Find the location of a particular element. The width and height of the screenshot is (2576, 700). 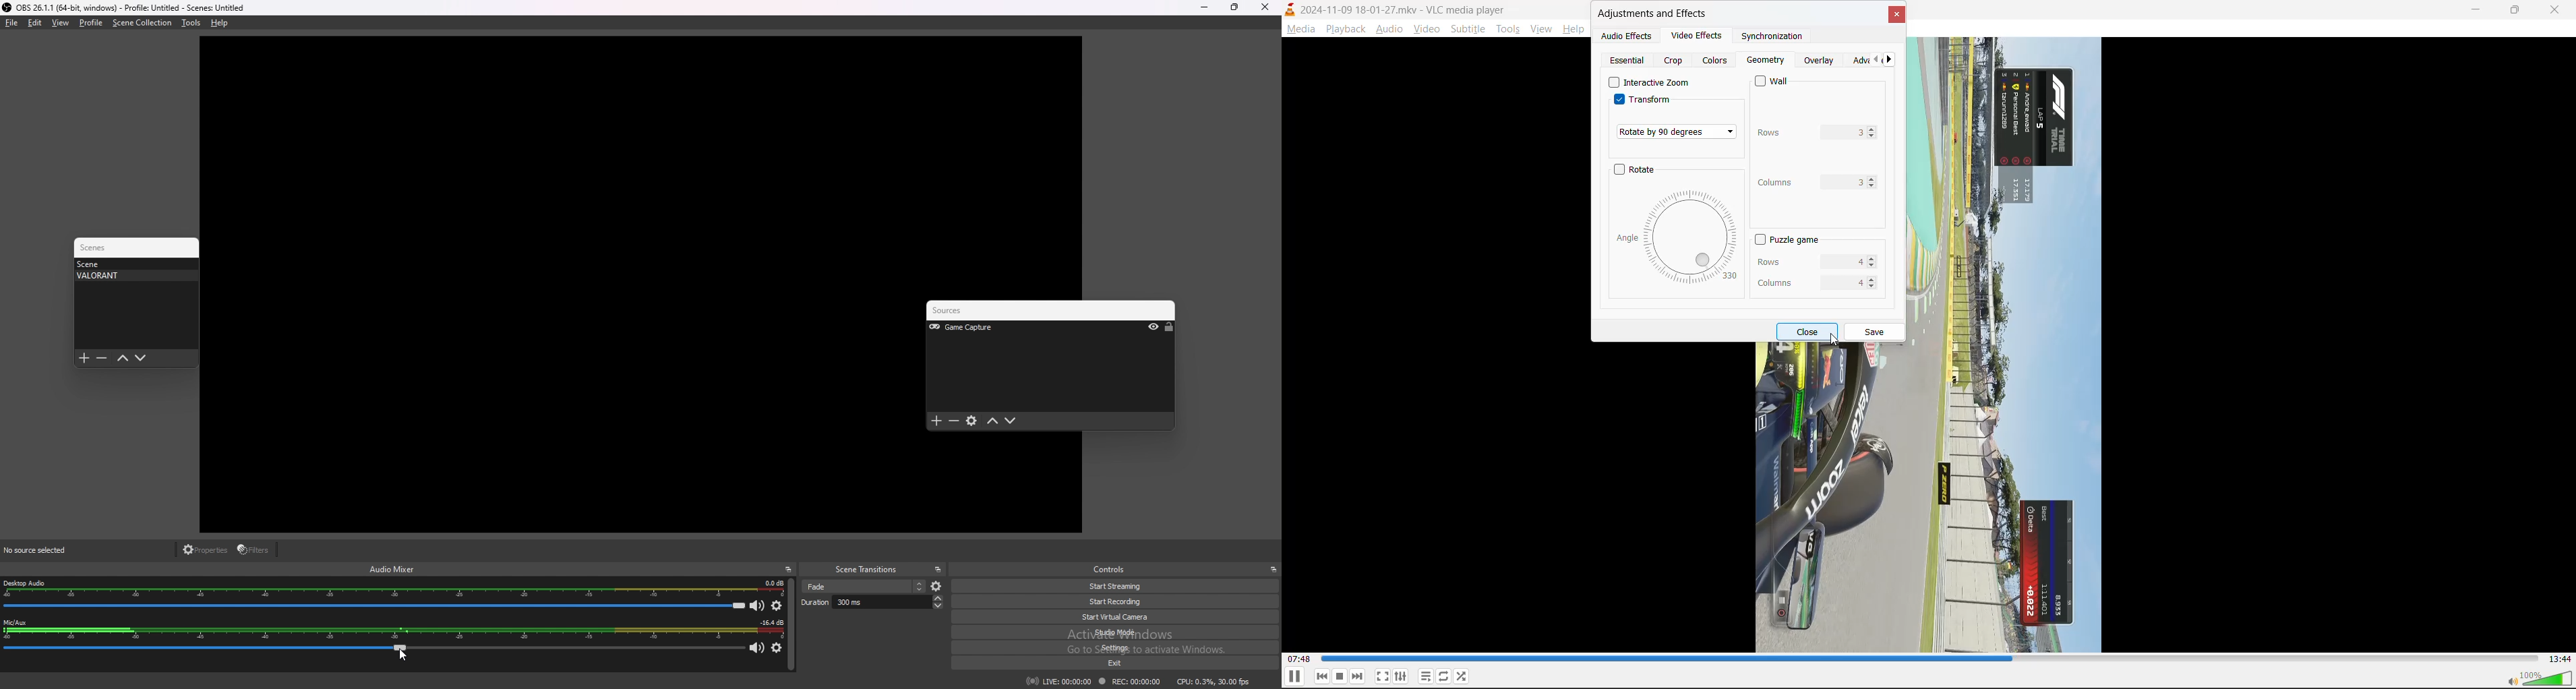

volume is located at coordinates (2538, 678).